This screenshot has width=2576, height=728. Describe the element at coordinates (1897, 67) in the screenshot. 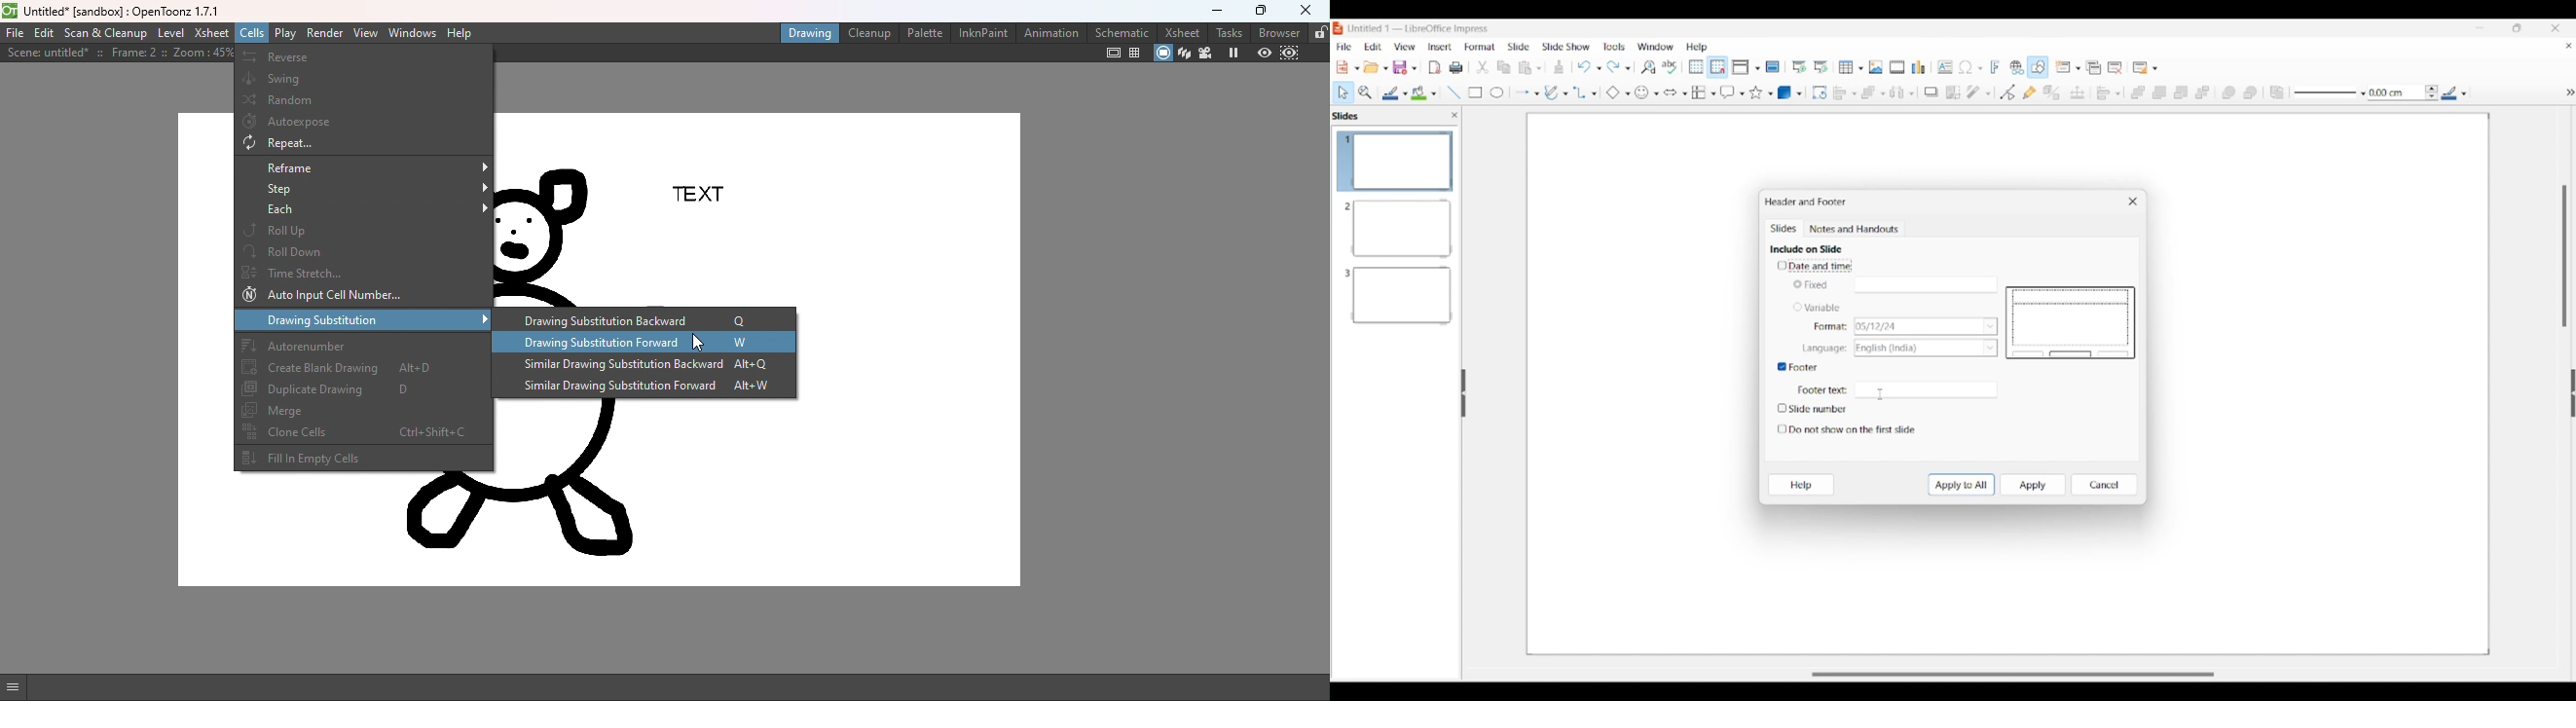

I see `Insert audio/video` at that location.